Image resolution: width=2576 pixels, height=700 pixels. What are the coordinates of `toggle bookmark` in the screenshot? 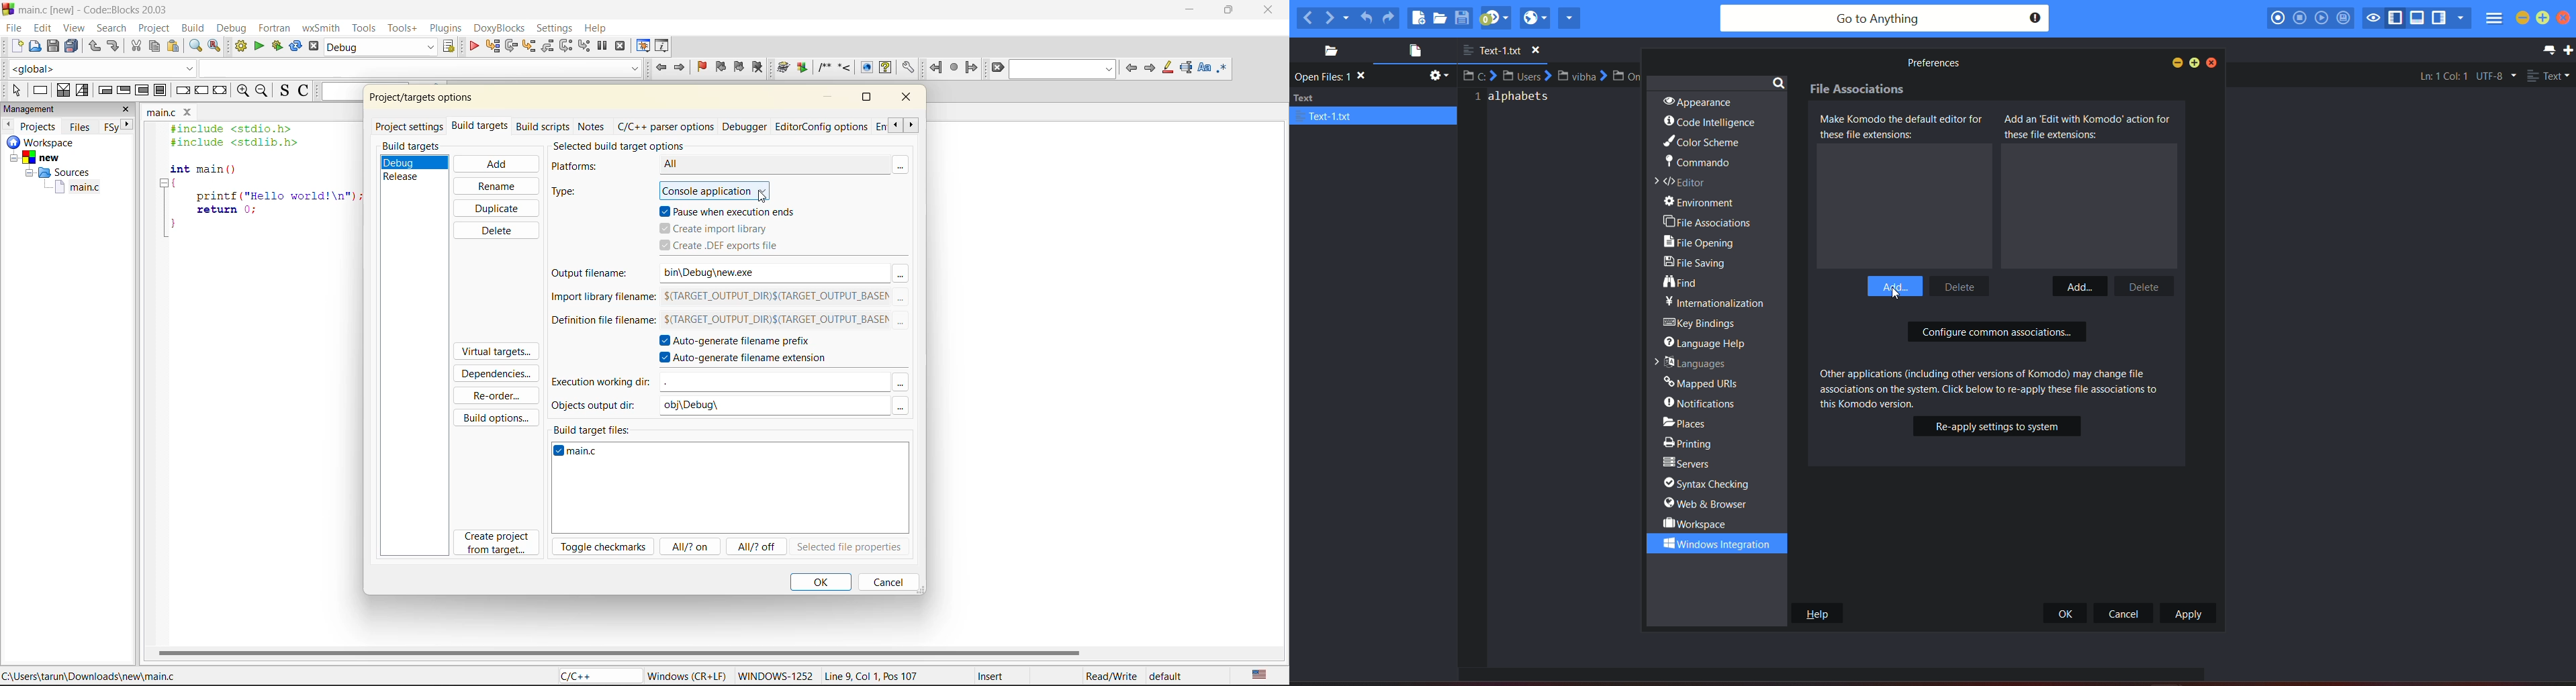 It's located at (703, 66).